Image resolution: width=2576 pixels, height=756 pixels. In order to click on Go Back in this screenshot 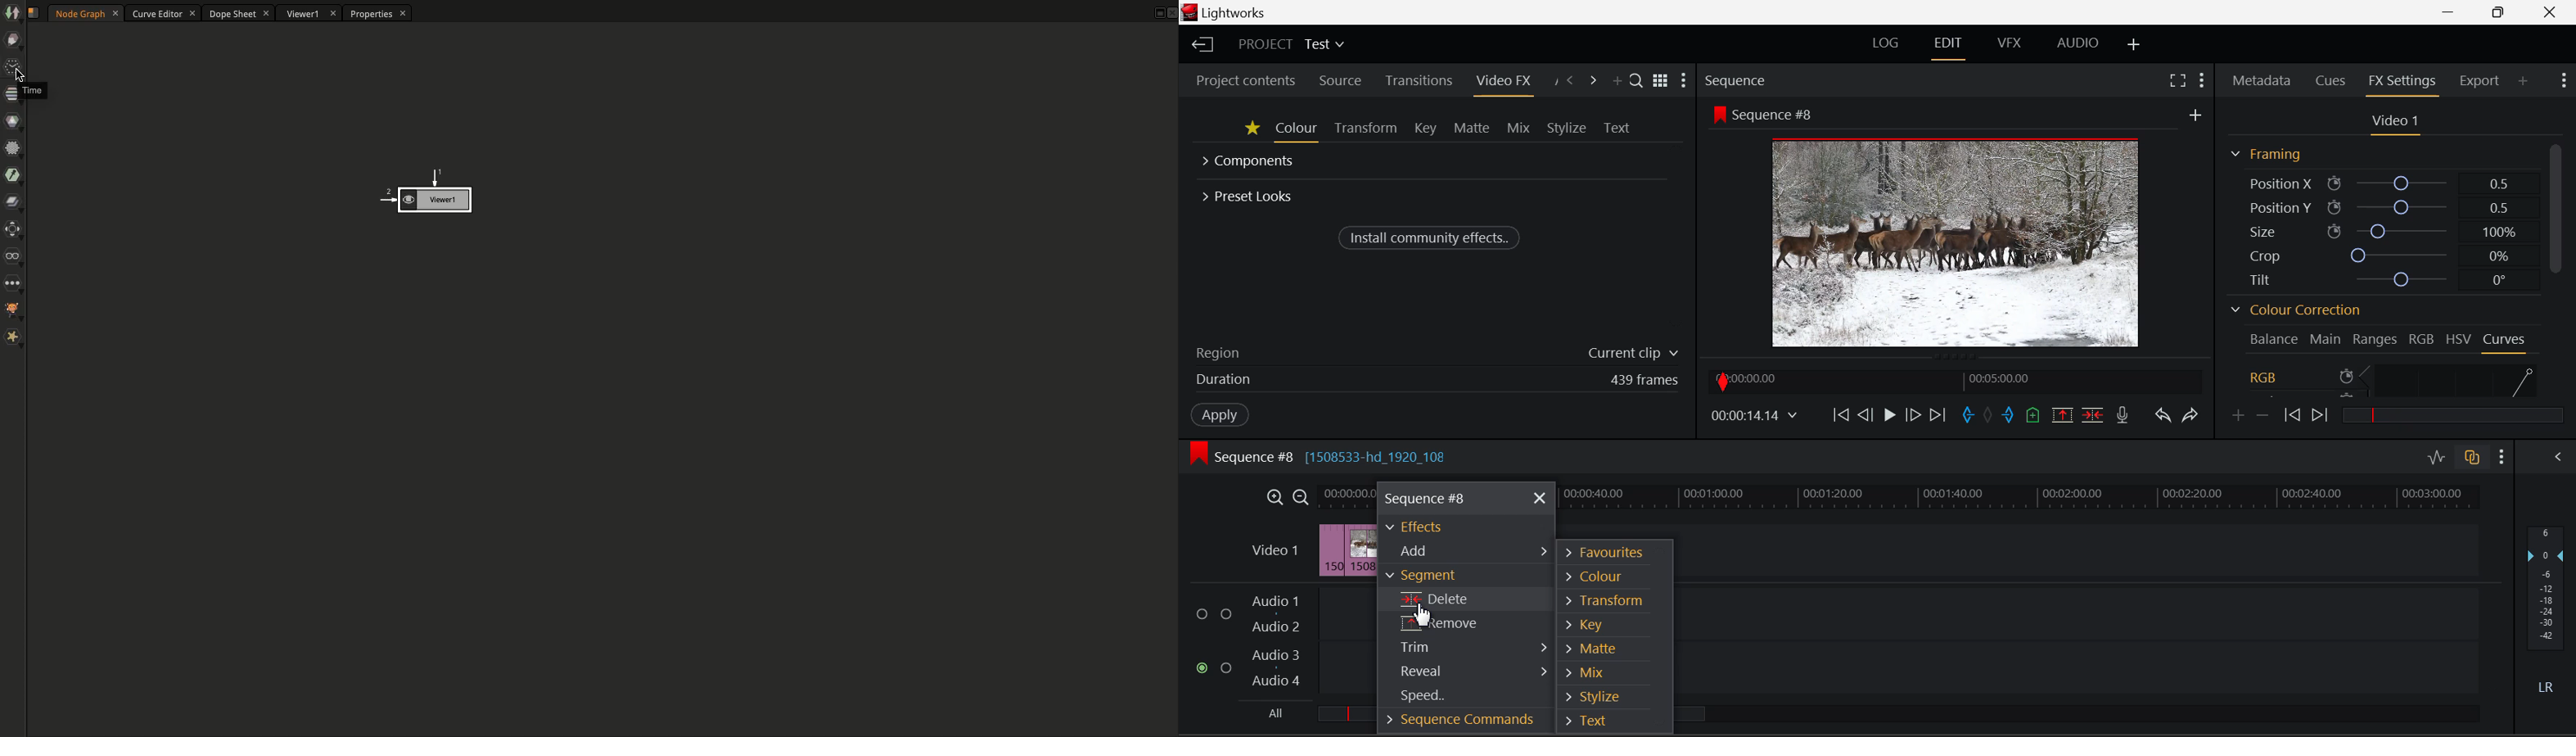, I will do `click(1867, 416)`.